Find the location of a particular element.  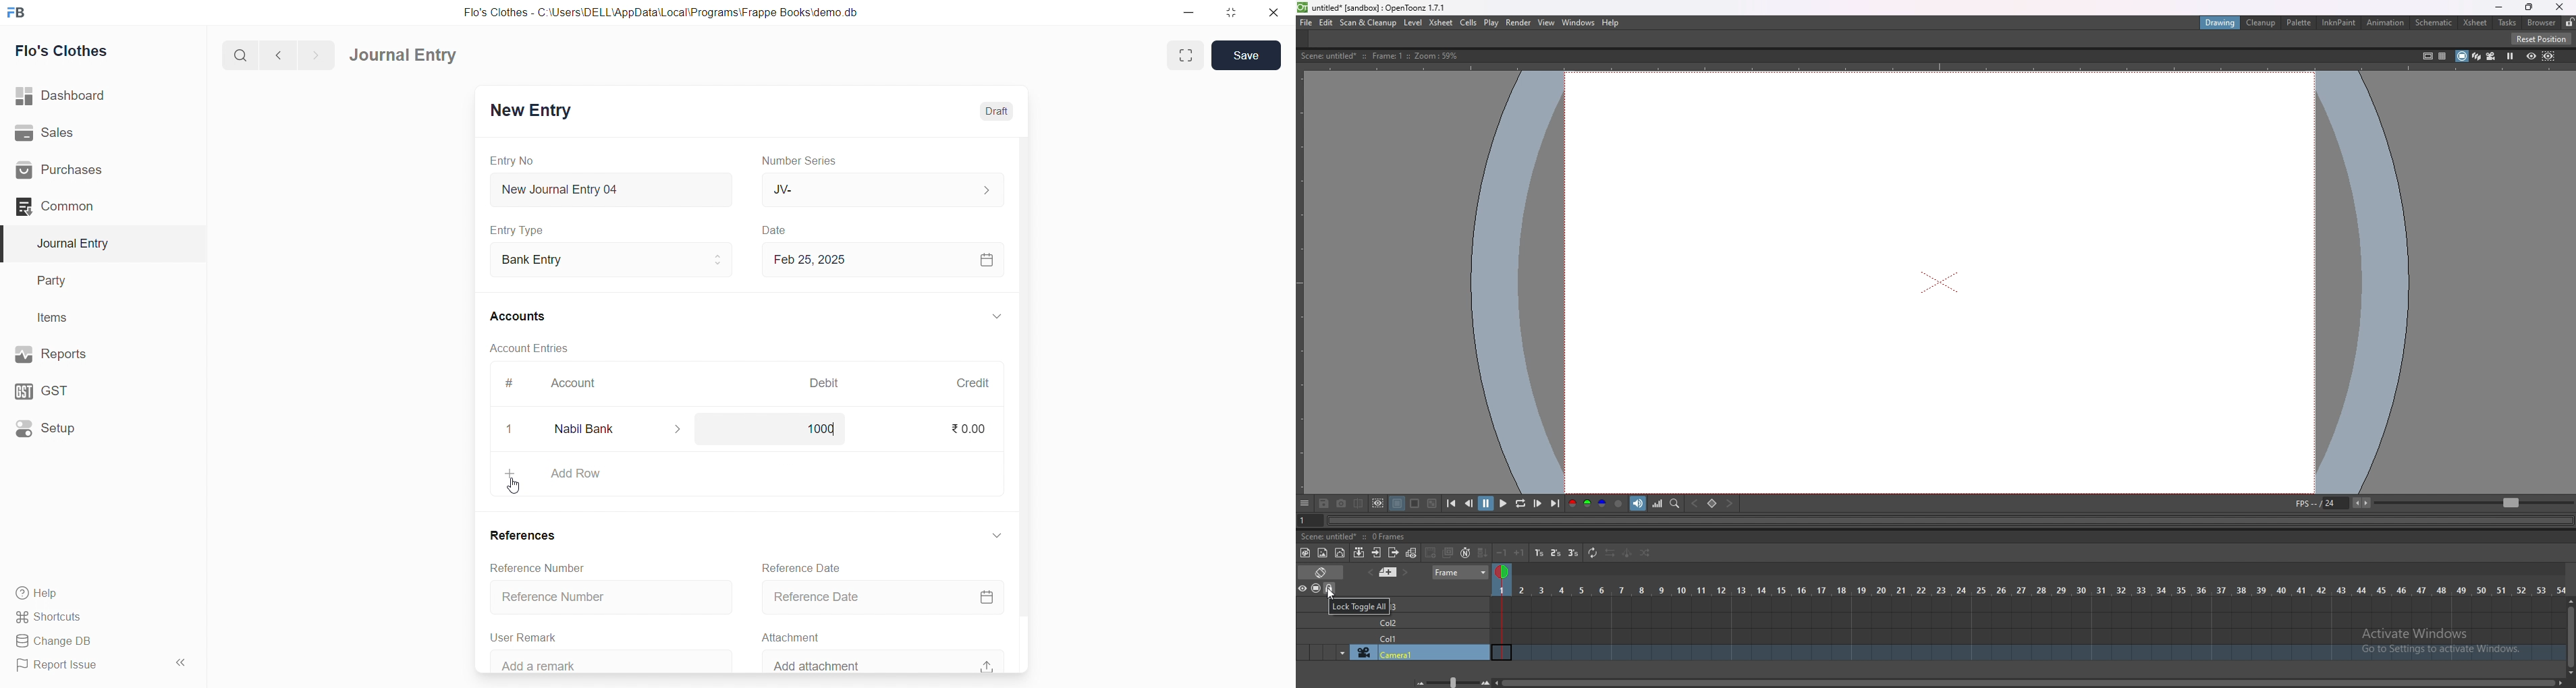

open sub xsheet is located at coordinates (1376, 553).